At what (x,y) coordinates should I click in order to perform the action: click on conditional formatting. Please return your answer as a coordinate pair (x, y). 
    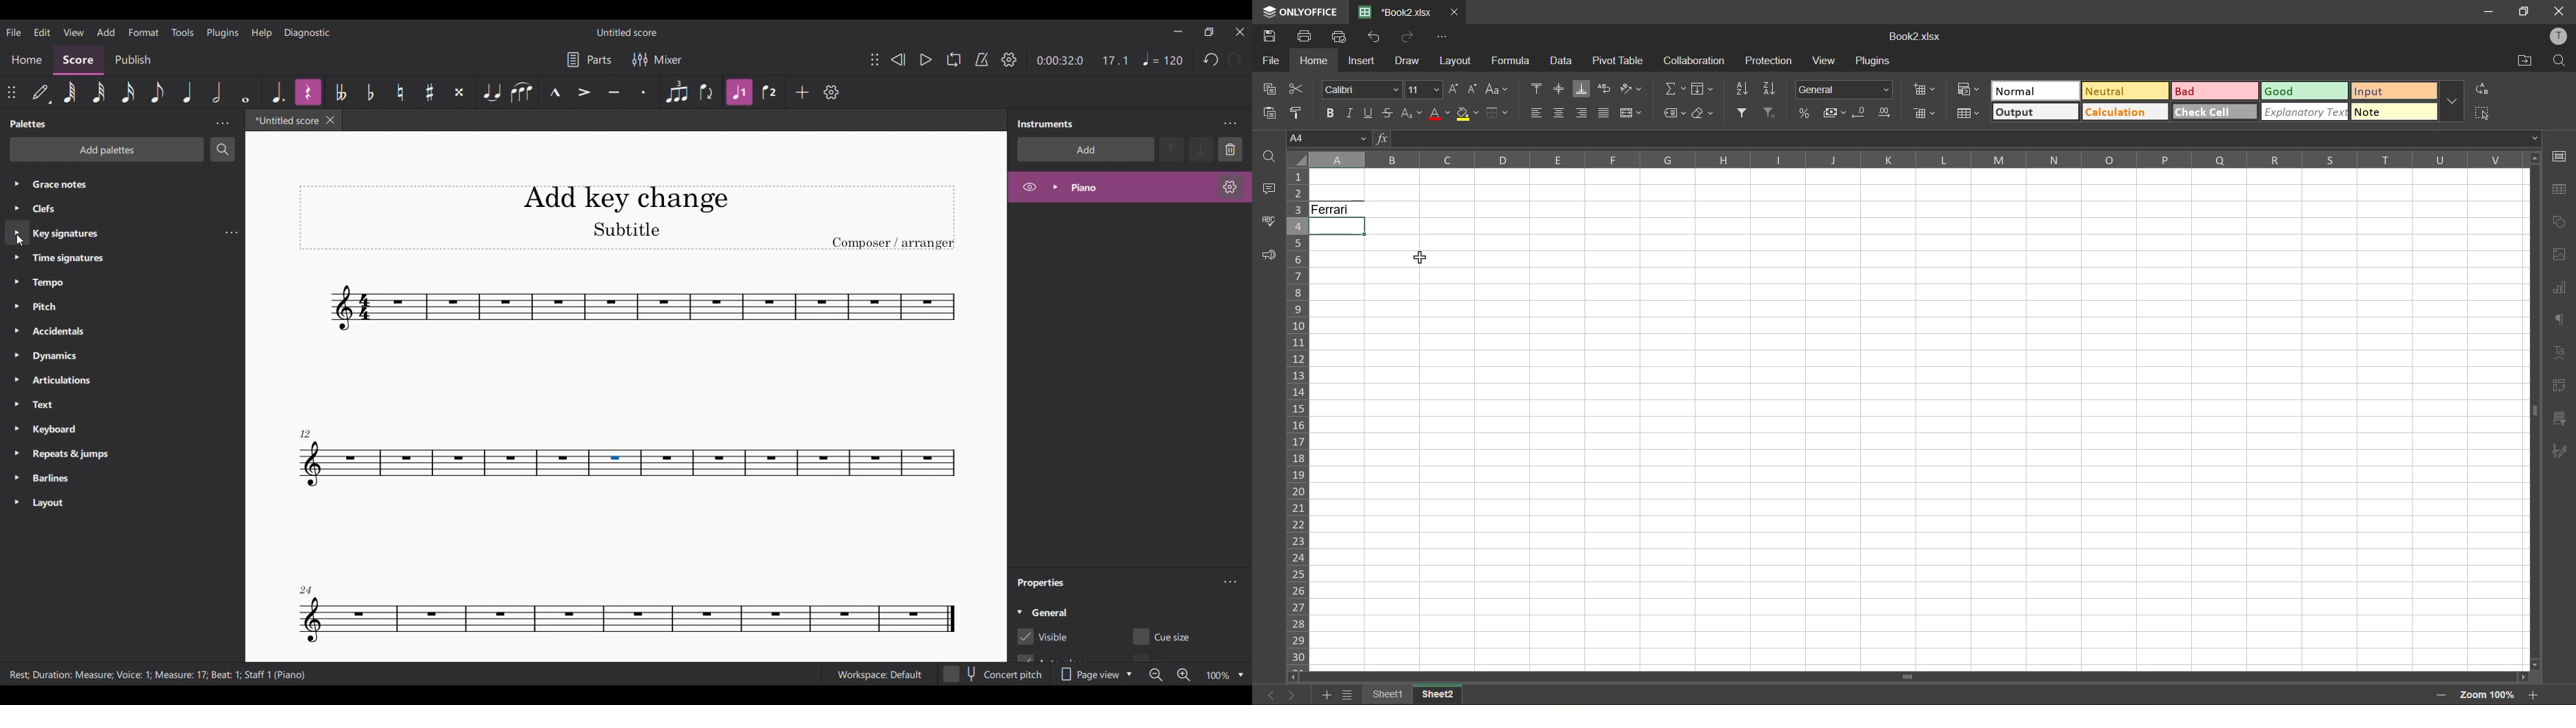
    Looking at the image, I should click on (1970, 90).